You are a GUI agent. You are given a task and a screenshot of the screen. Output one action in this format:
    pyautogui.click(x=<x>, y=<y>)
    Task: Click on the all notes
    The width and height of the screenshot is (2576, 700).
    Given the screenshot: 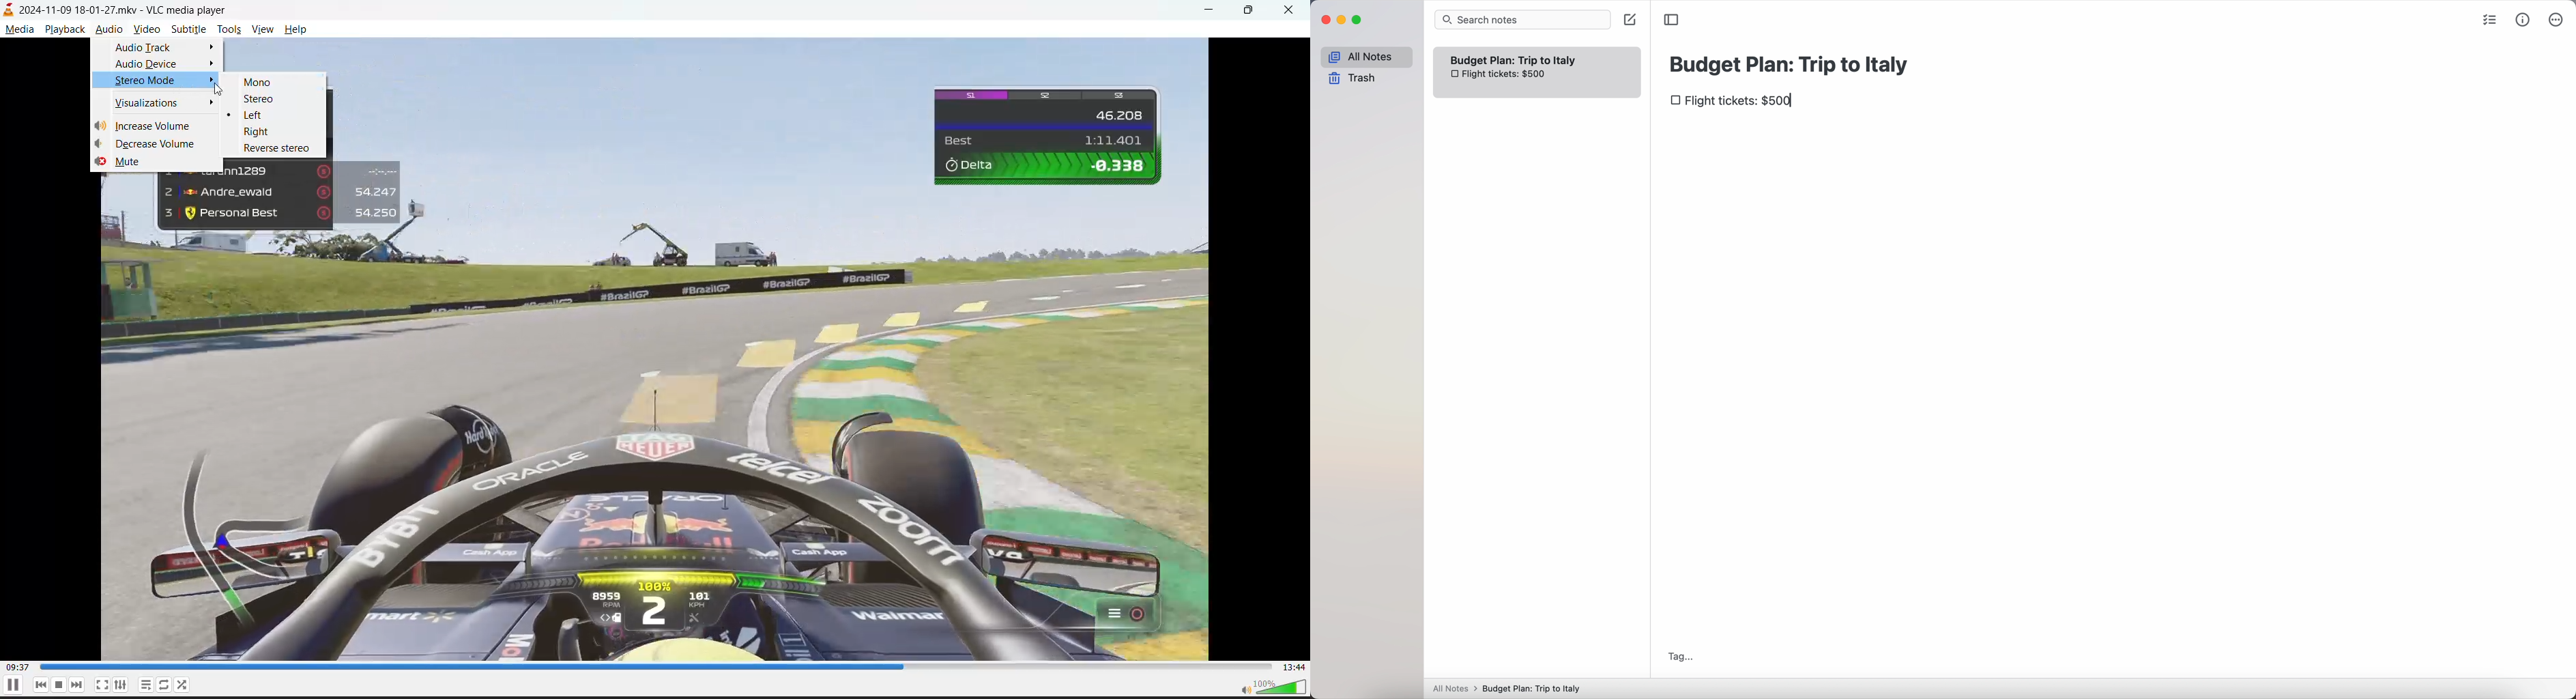 What is the action you would take?
    pyautogui.click(x=1366, y=57)
    